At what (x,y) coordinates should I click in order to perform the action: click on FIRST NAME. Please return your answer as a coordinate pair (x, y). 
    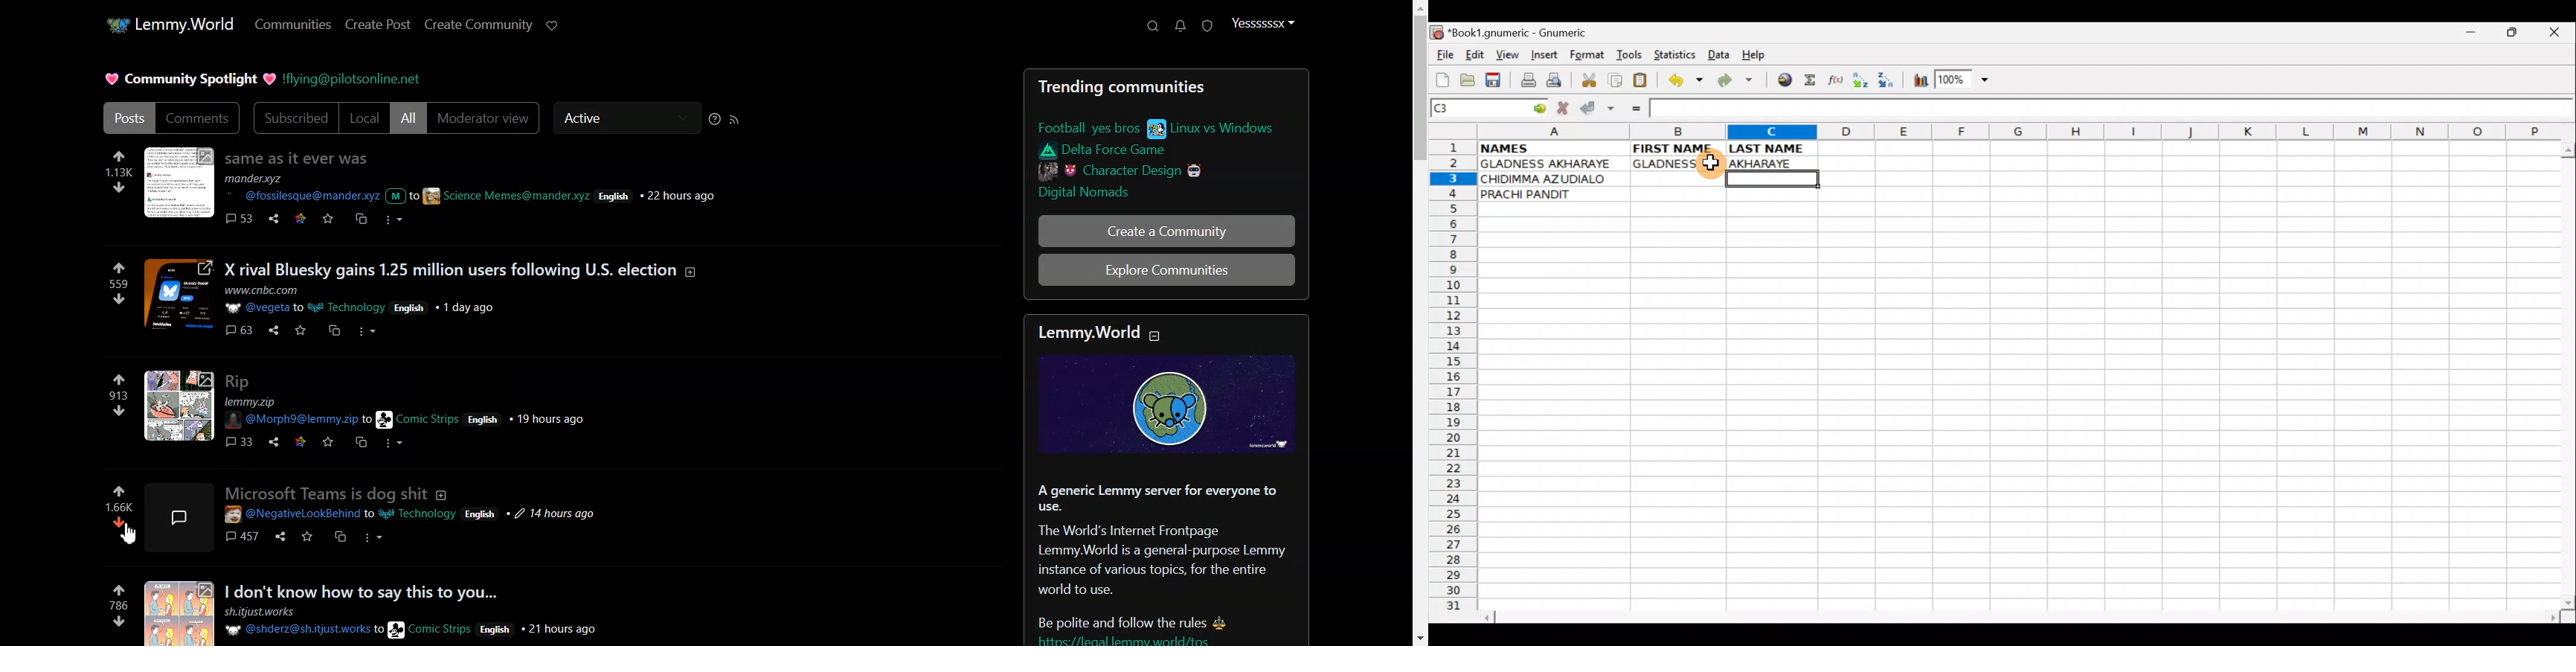
    Looking at the image, I should click on (1675, 147).